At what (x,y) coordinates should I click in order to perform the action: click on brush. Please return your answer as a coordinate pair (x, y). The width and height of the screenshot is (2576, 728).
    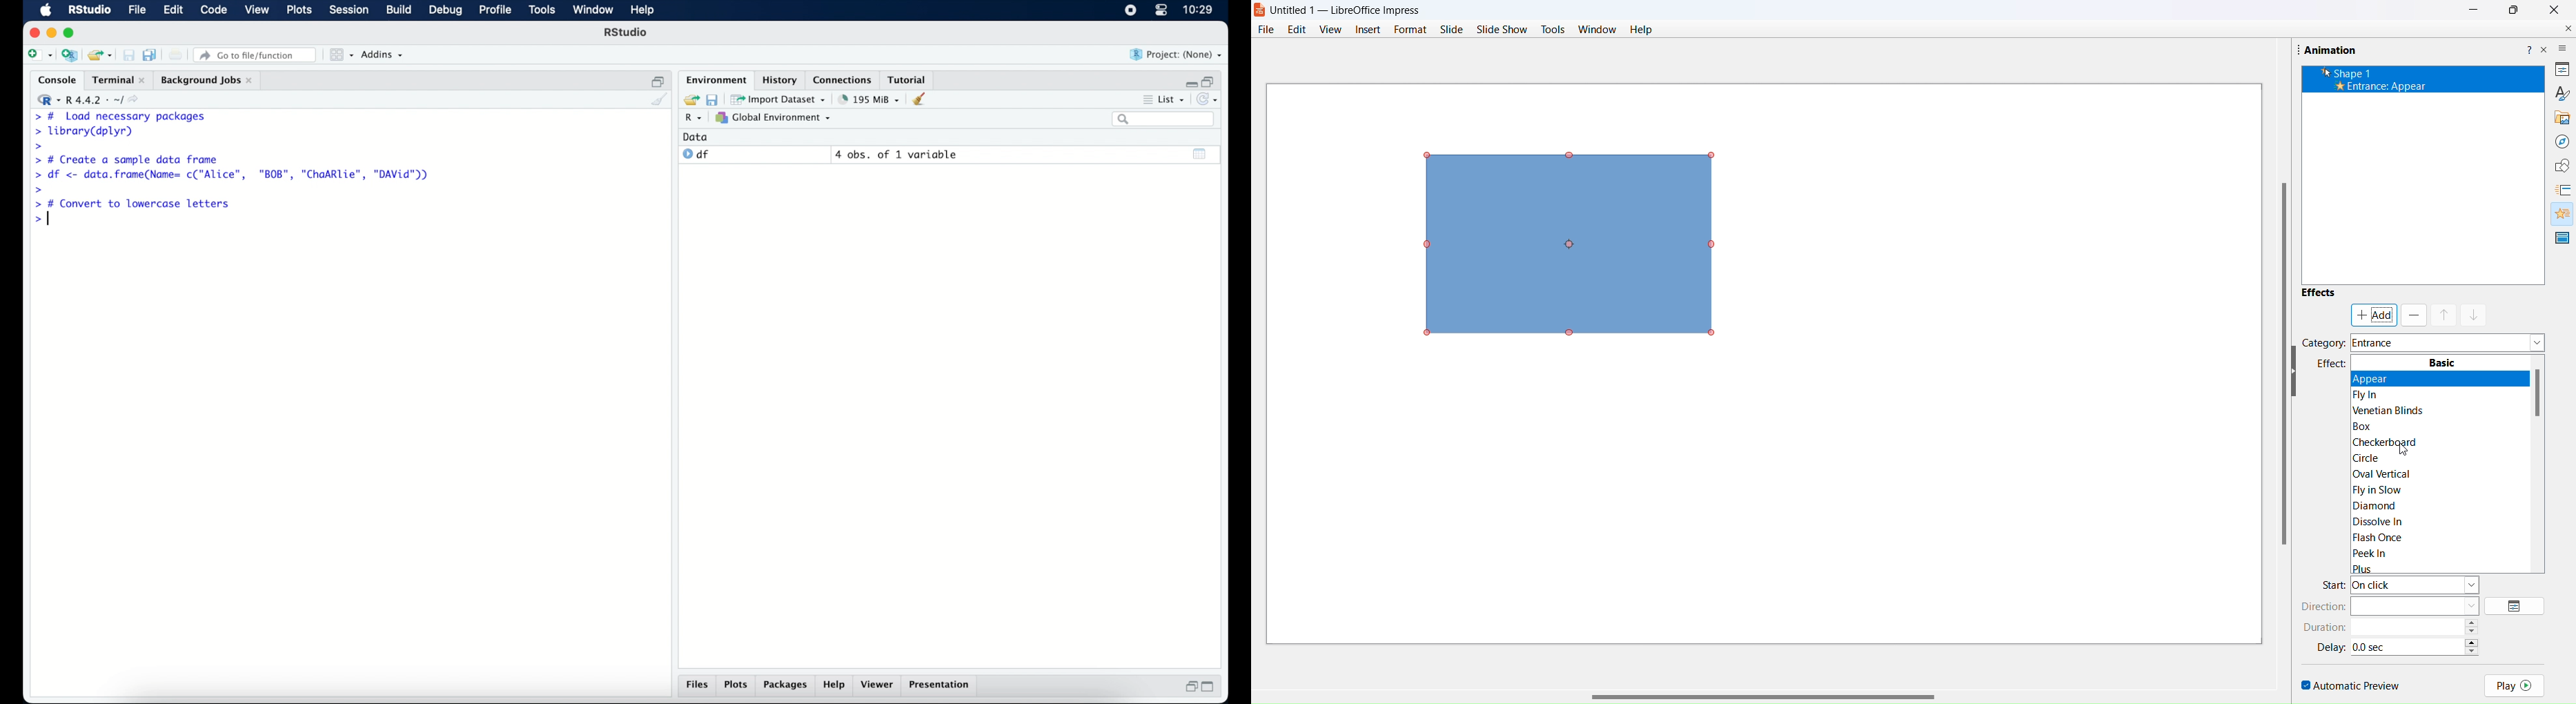
    Looking at the image, I should click on (2560, 92).